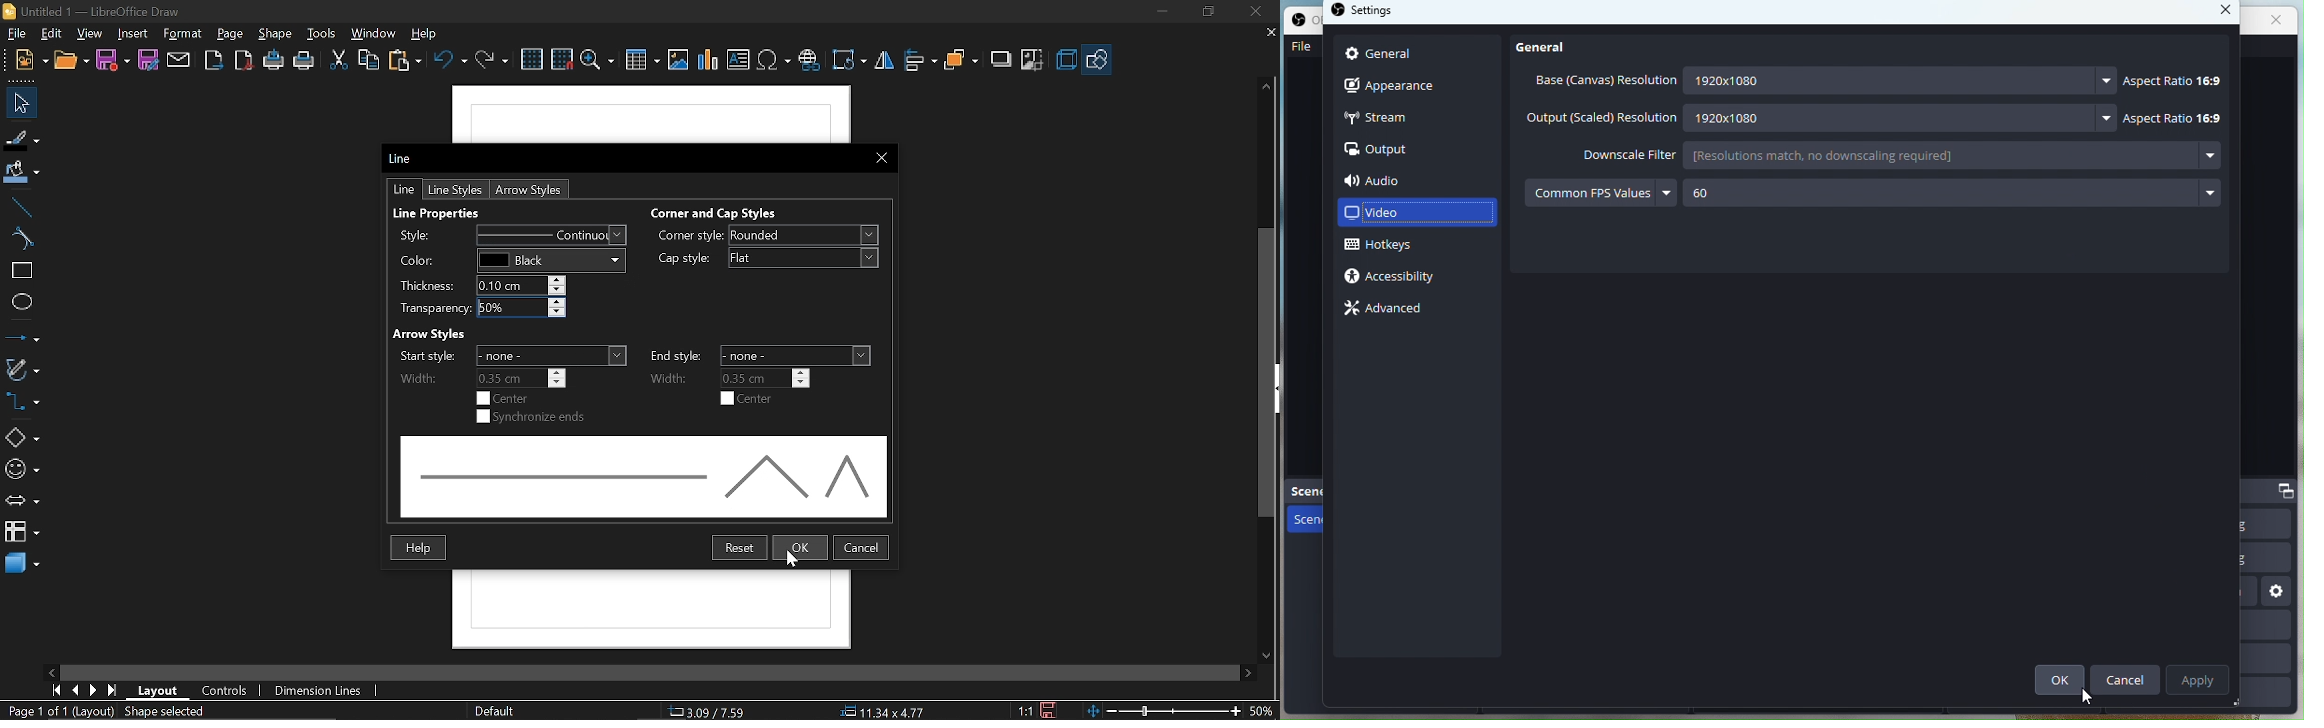  I want to click on Line style preview, so click(637, 476).